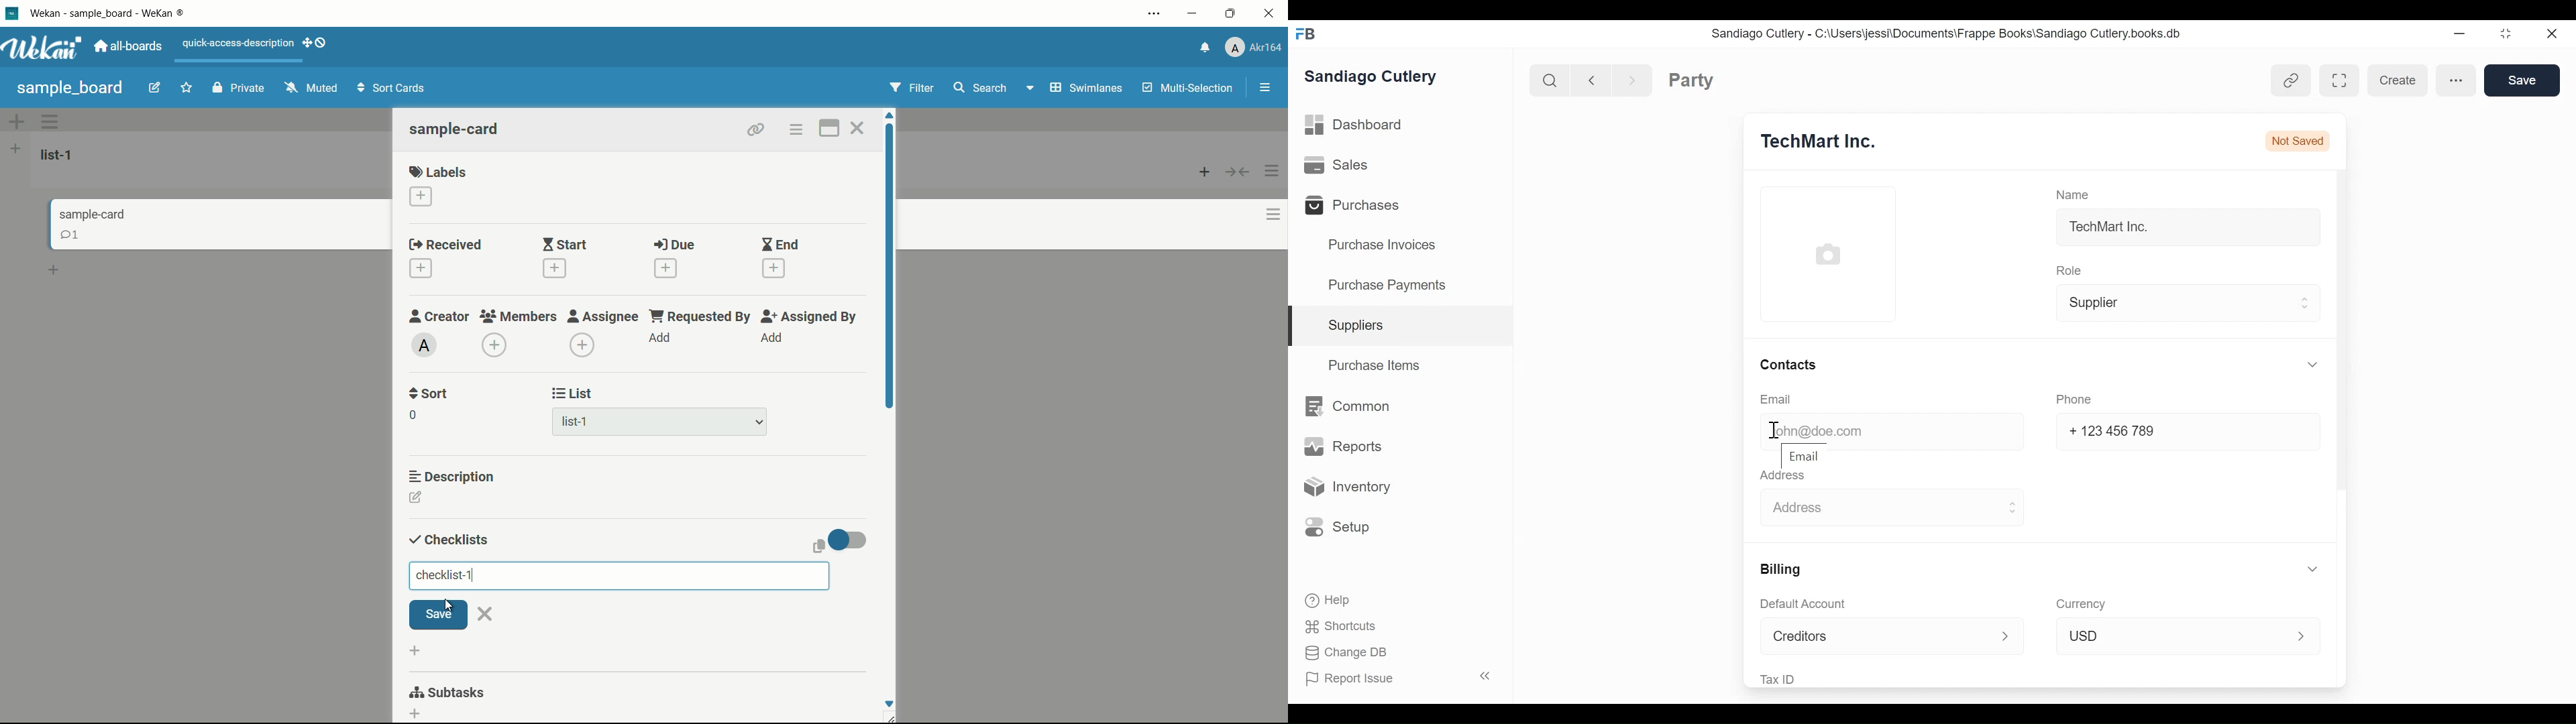 The width and height of the screenshot is (2576, 728). I want to click on close add an item, so click(486, 614).